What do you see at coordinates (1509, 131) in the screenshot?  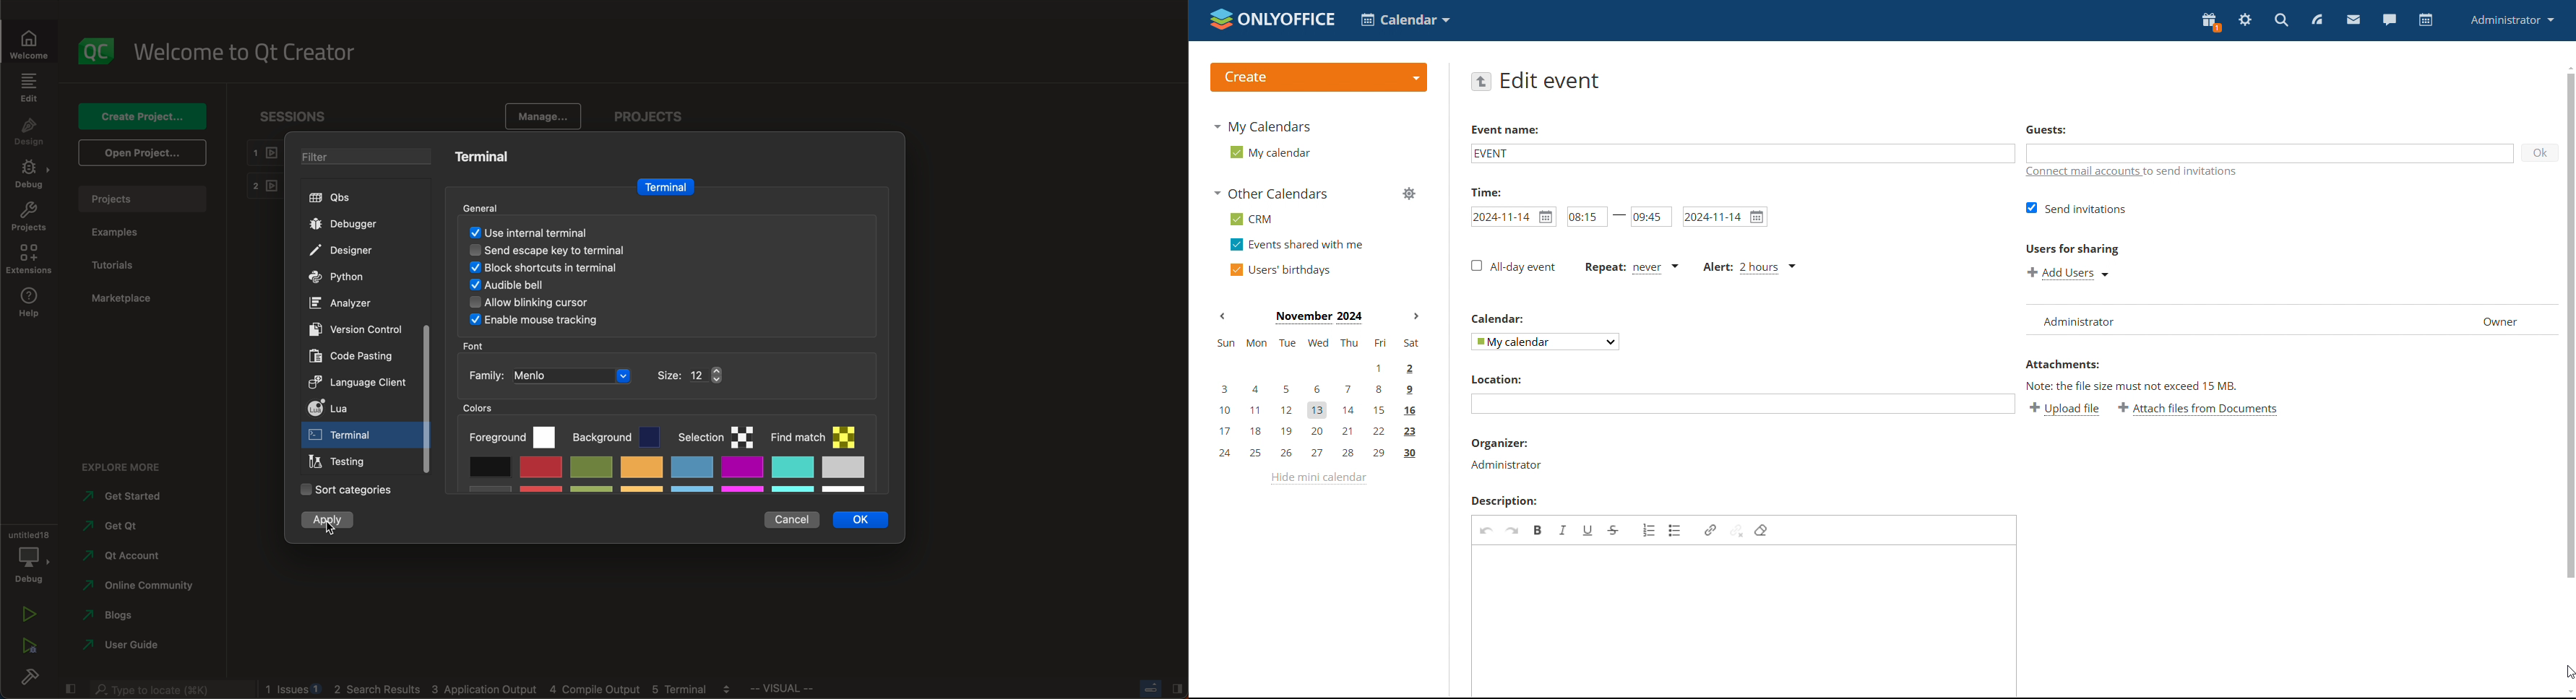 I see `event name label` at bounding box center [1509, 131].